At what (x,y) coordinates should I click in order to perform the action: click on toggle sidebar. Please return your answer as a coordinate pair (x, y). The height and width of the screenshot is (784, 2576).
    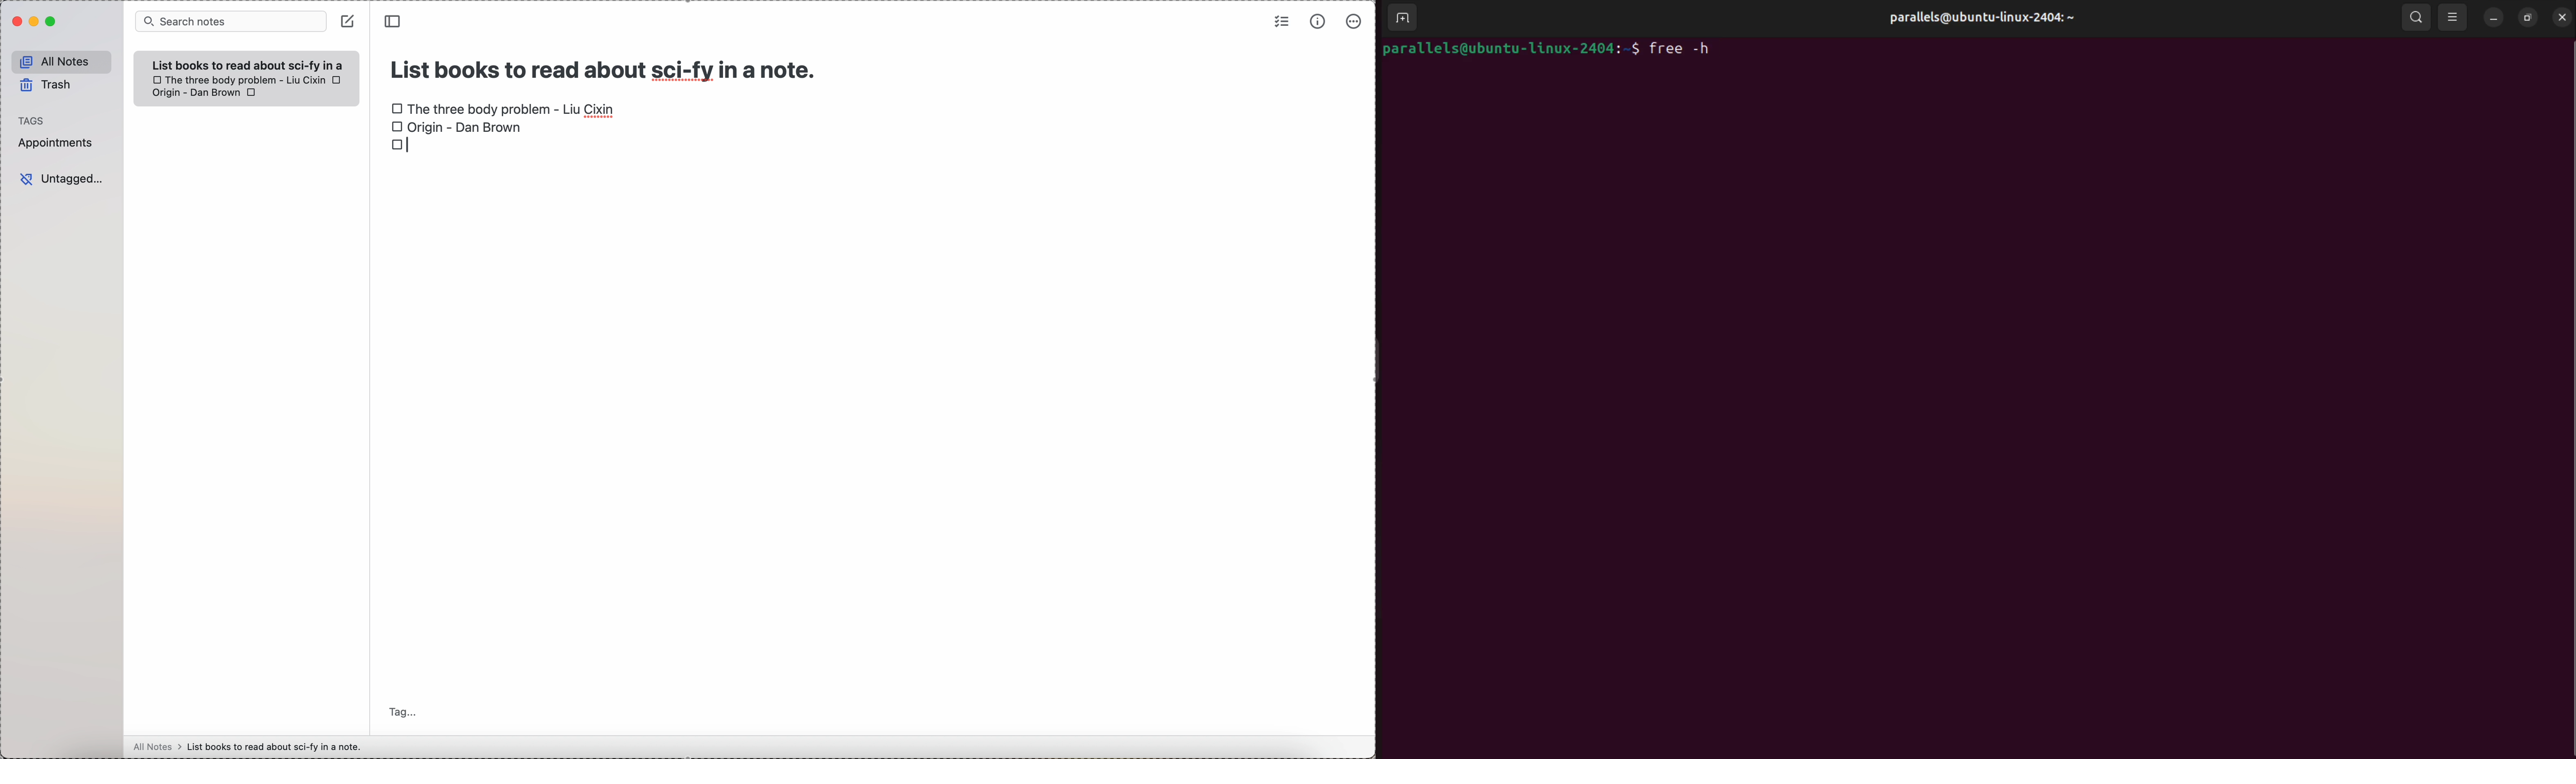
    Looking at the image, I should click on (394, 20).